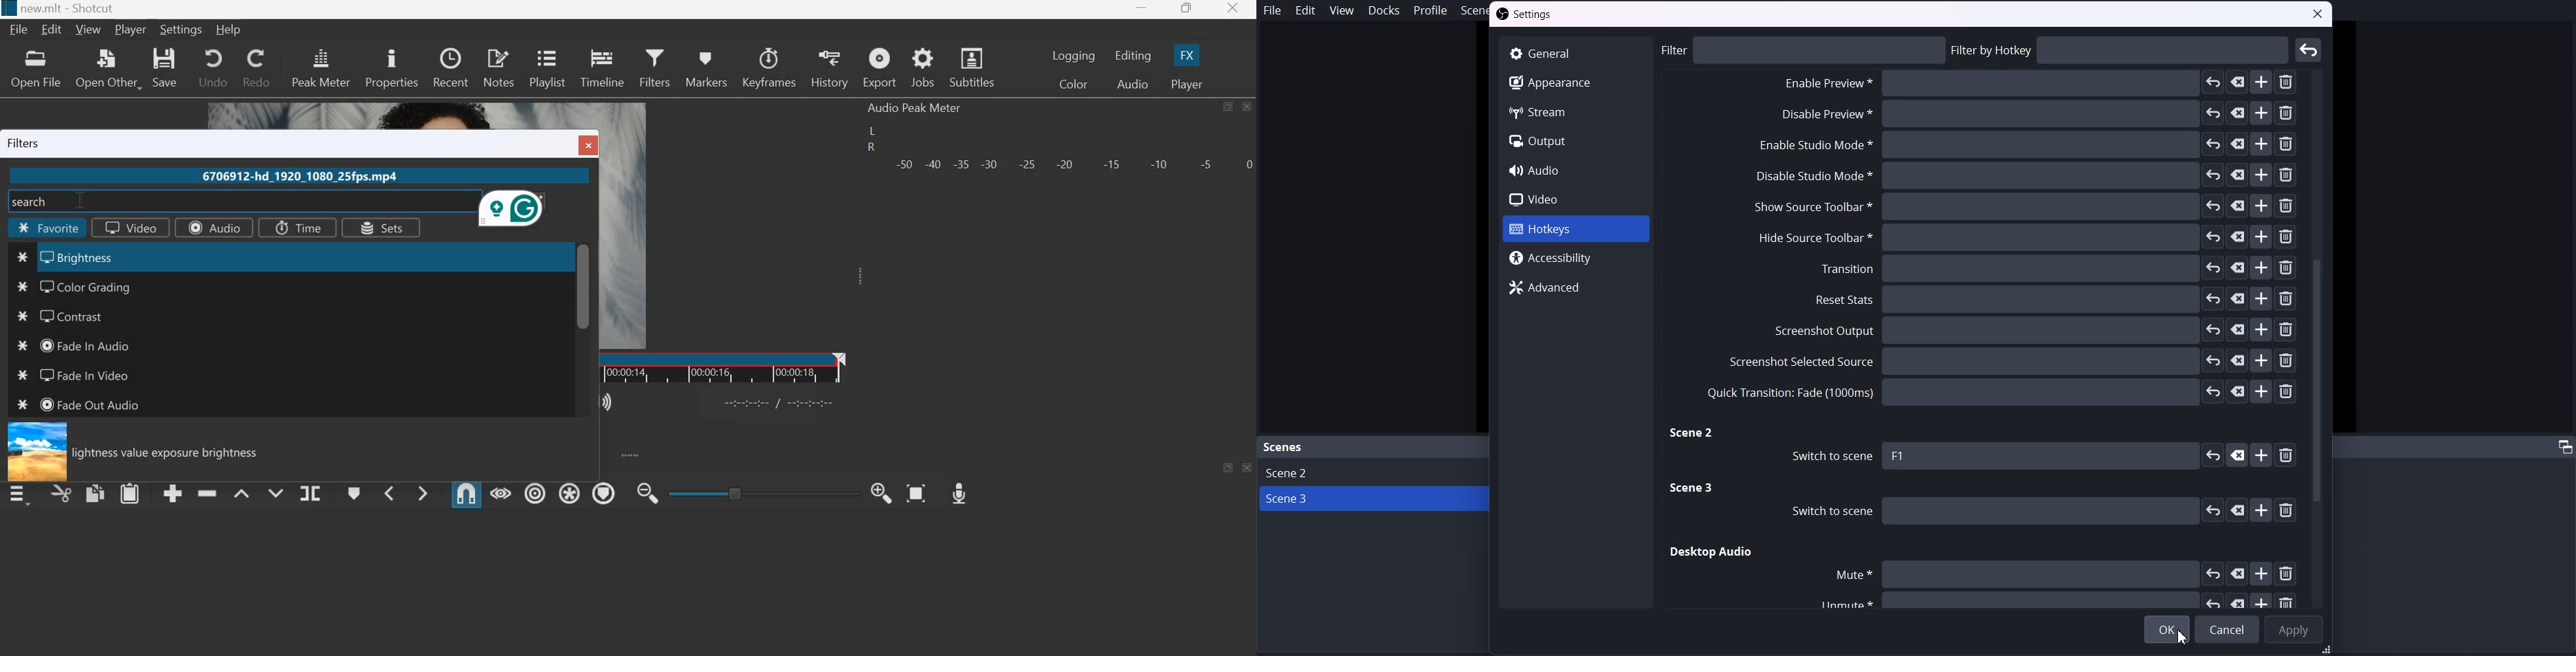  I want to click on , so click(24, 348).